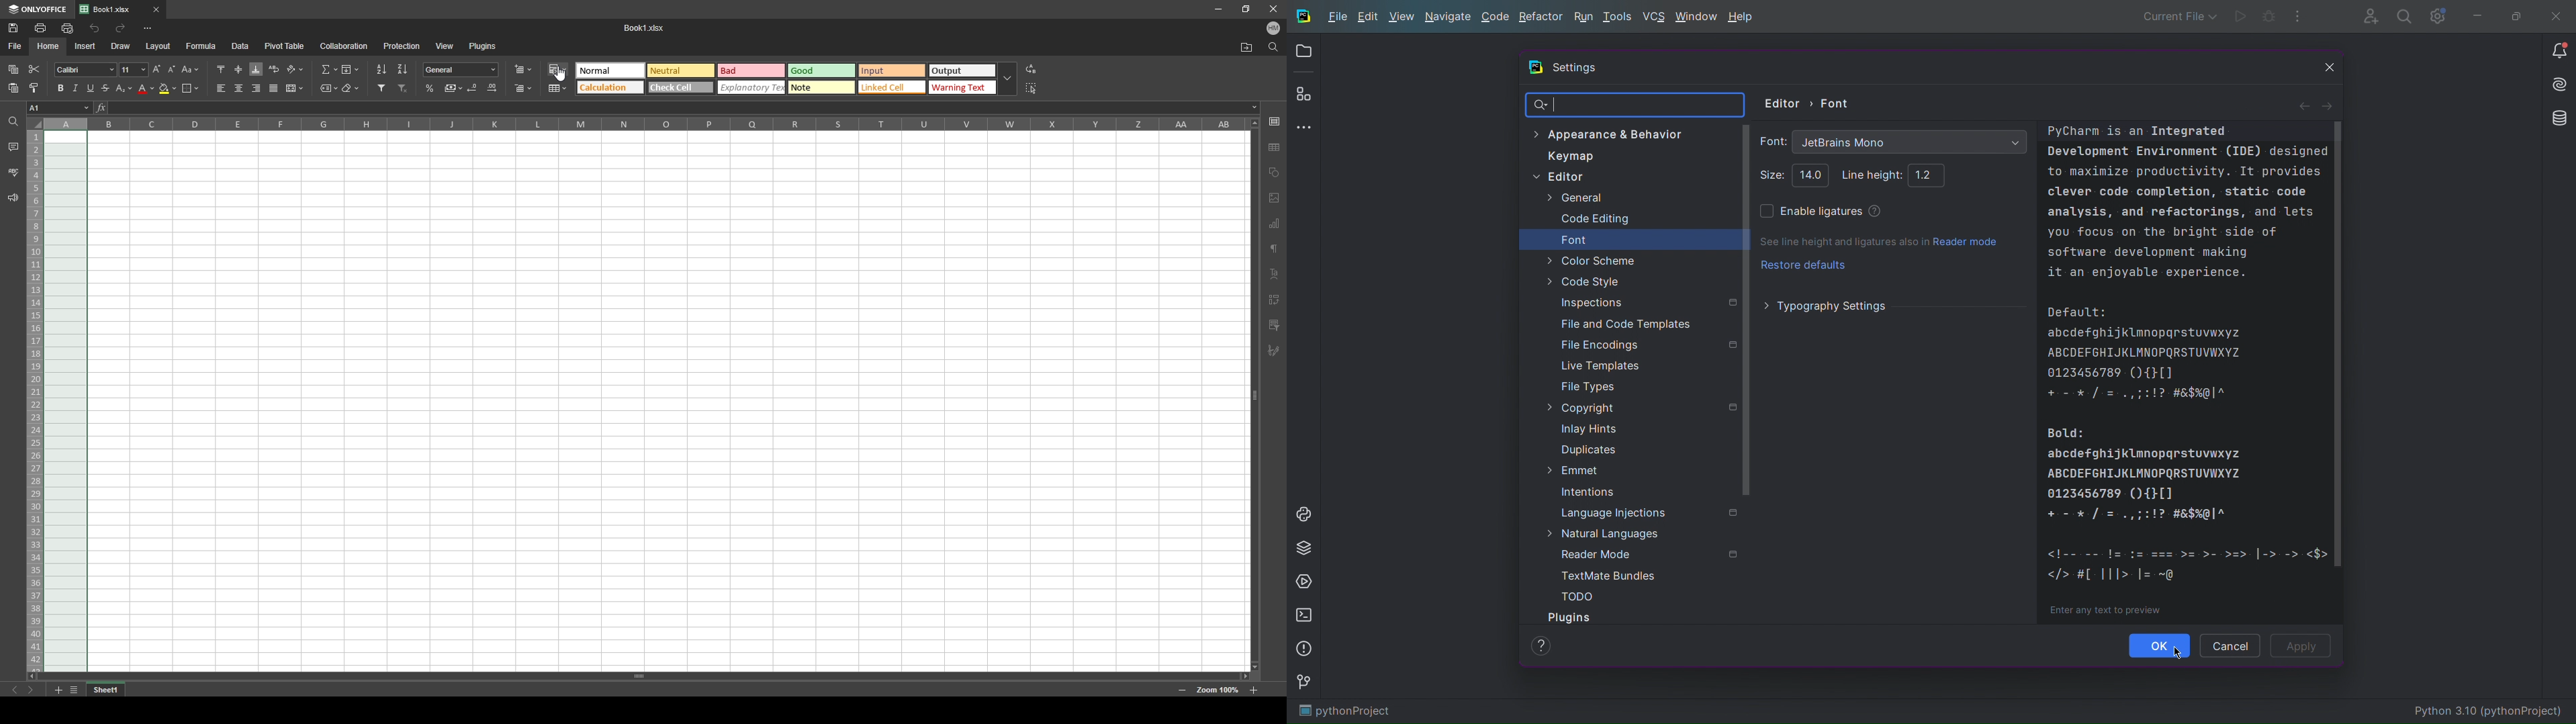 This screenshot has height=728, width=2576. What do you see at coordinates (66, 27) in the screenshot?
I see `quick print` at bounding box center [66, 27].